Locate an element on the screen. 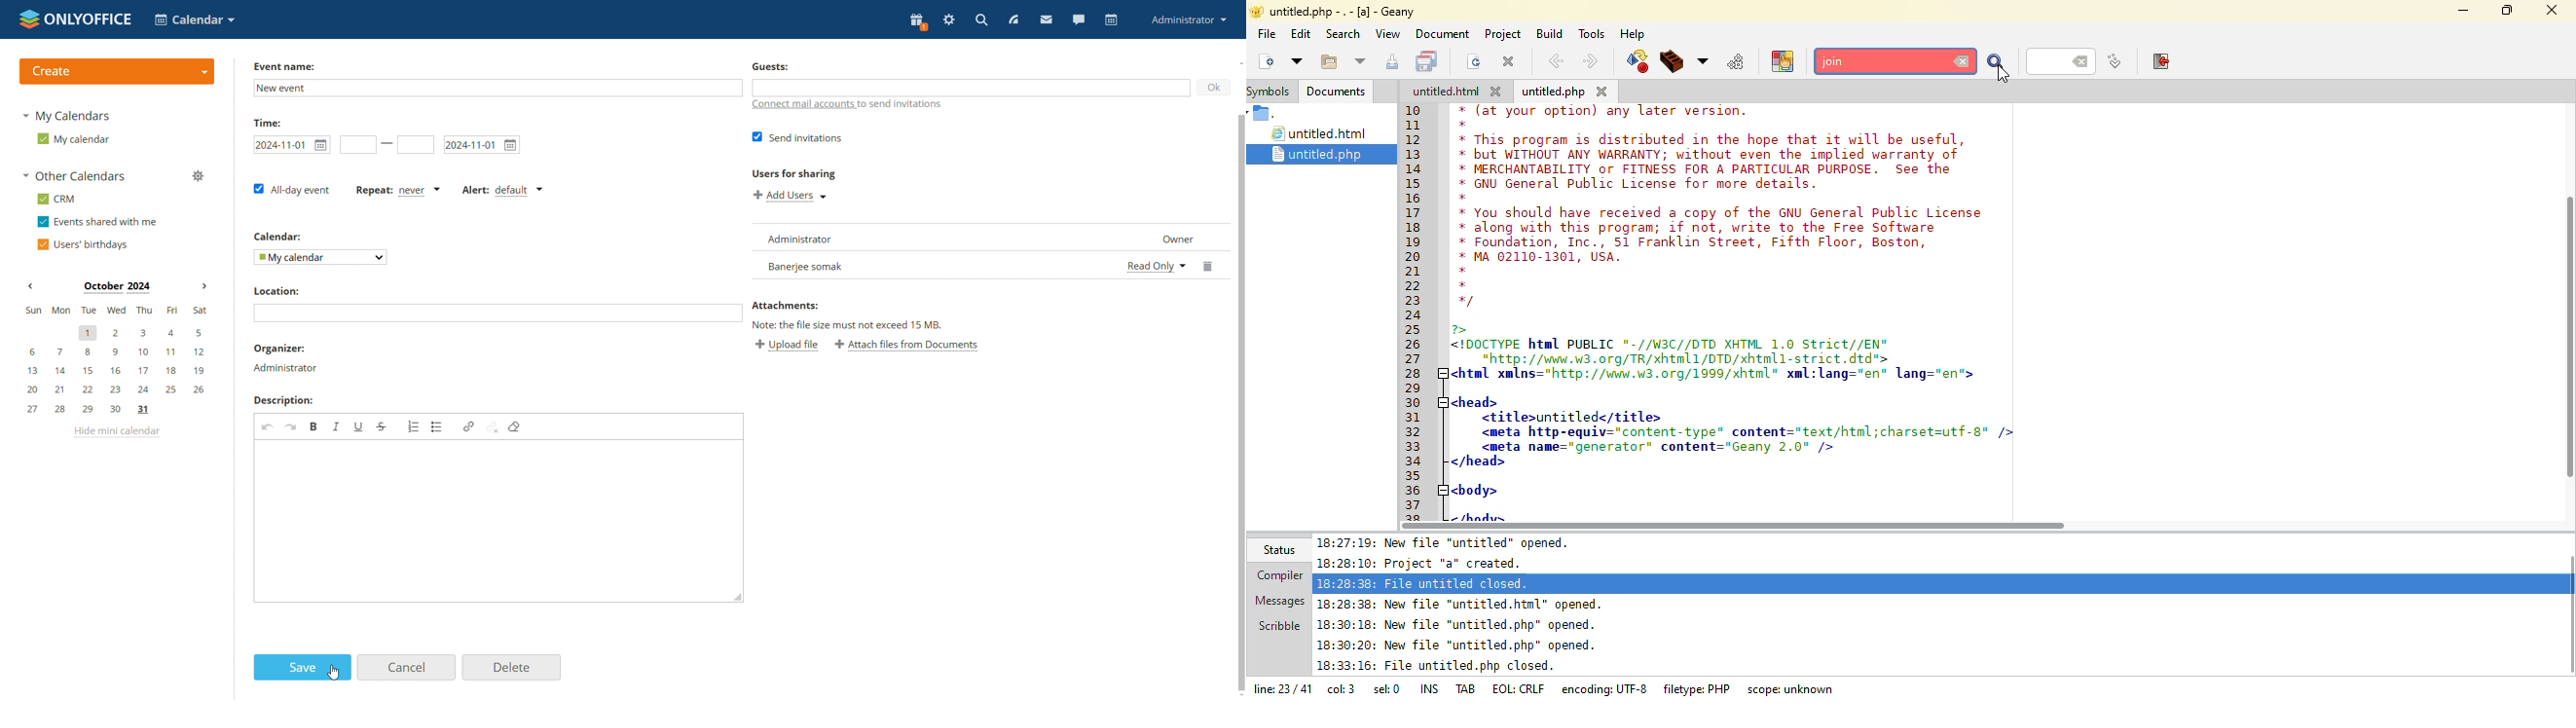  18:33:16: file untitled.php closed. is located at coordinates (1436, 668).